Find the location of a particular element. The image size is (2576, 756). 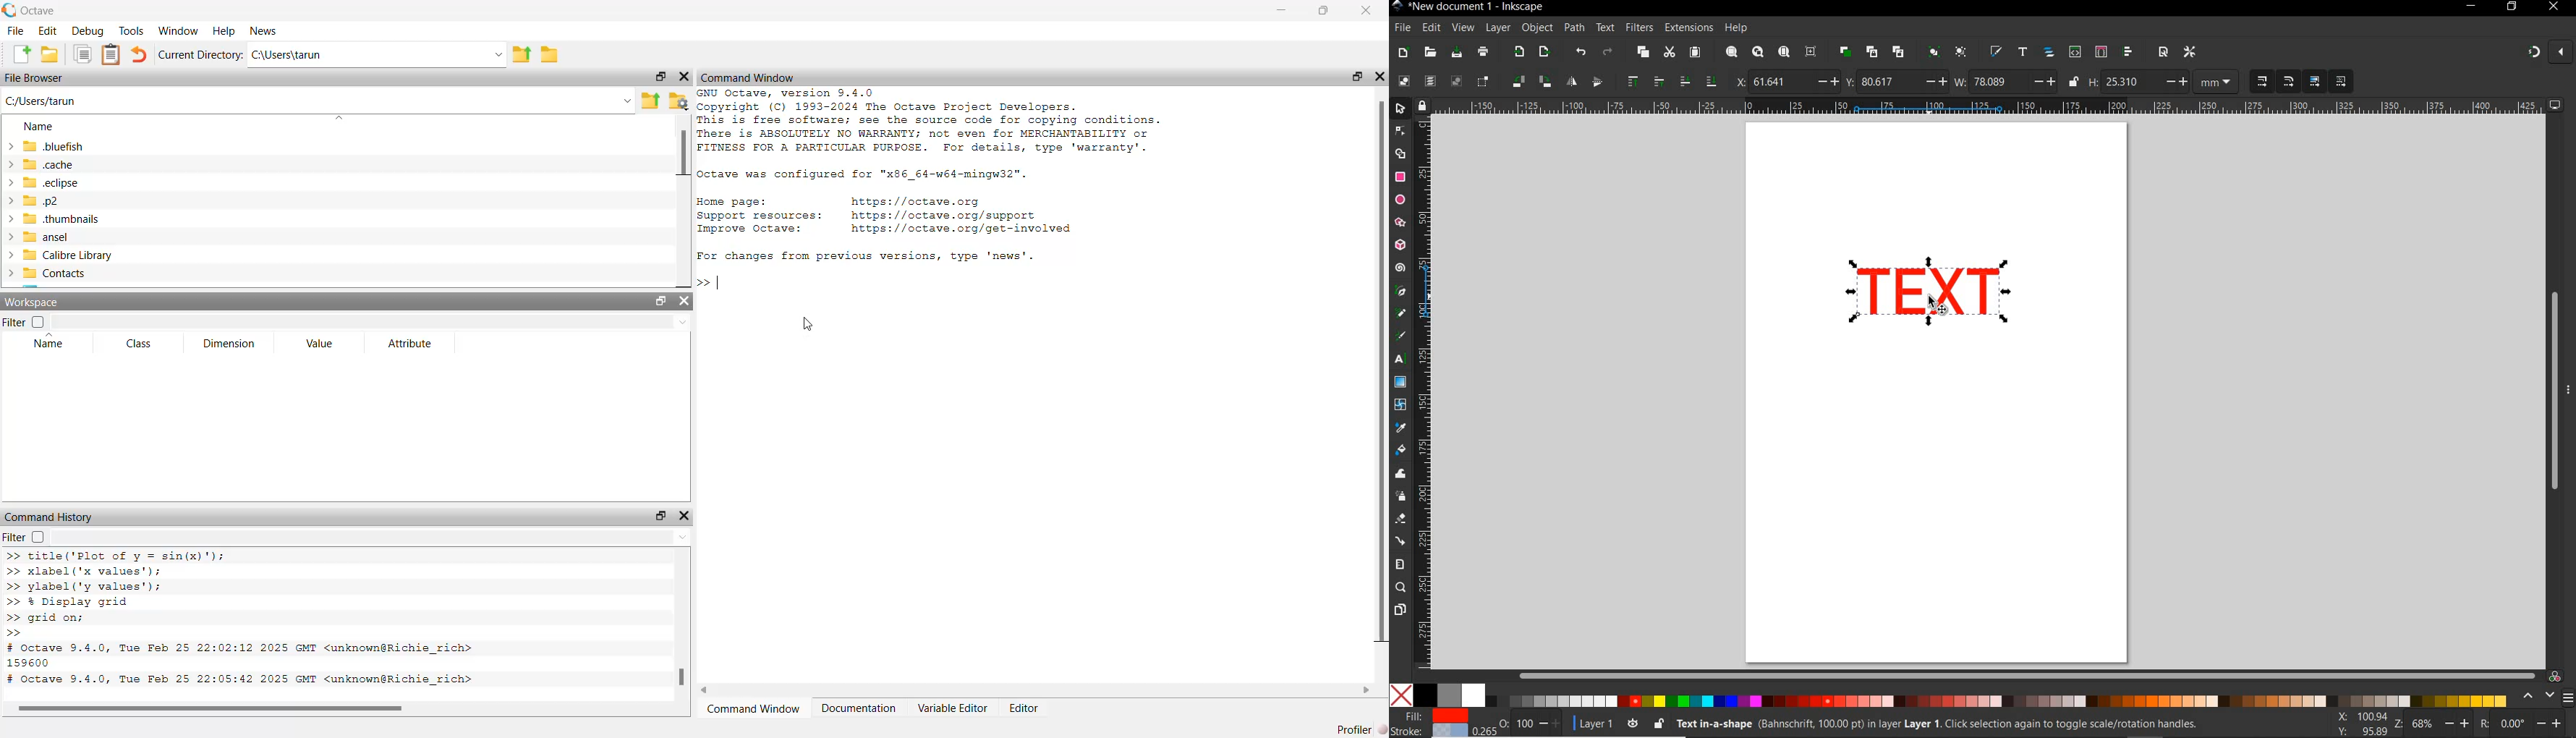

eraser tool is located at coordinates (1400, 520).